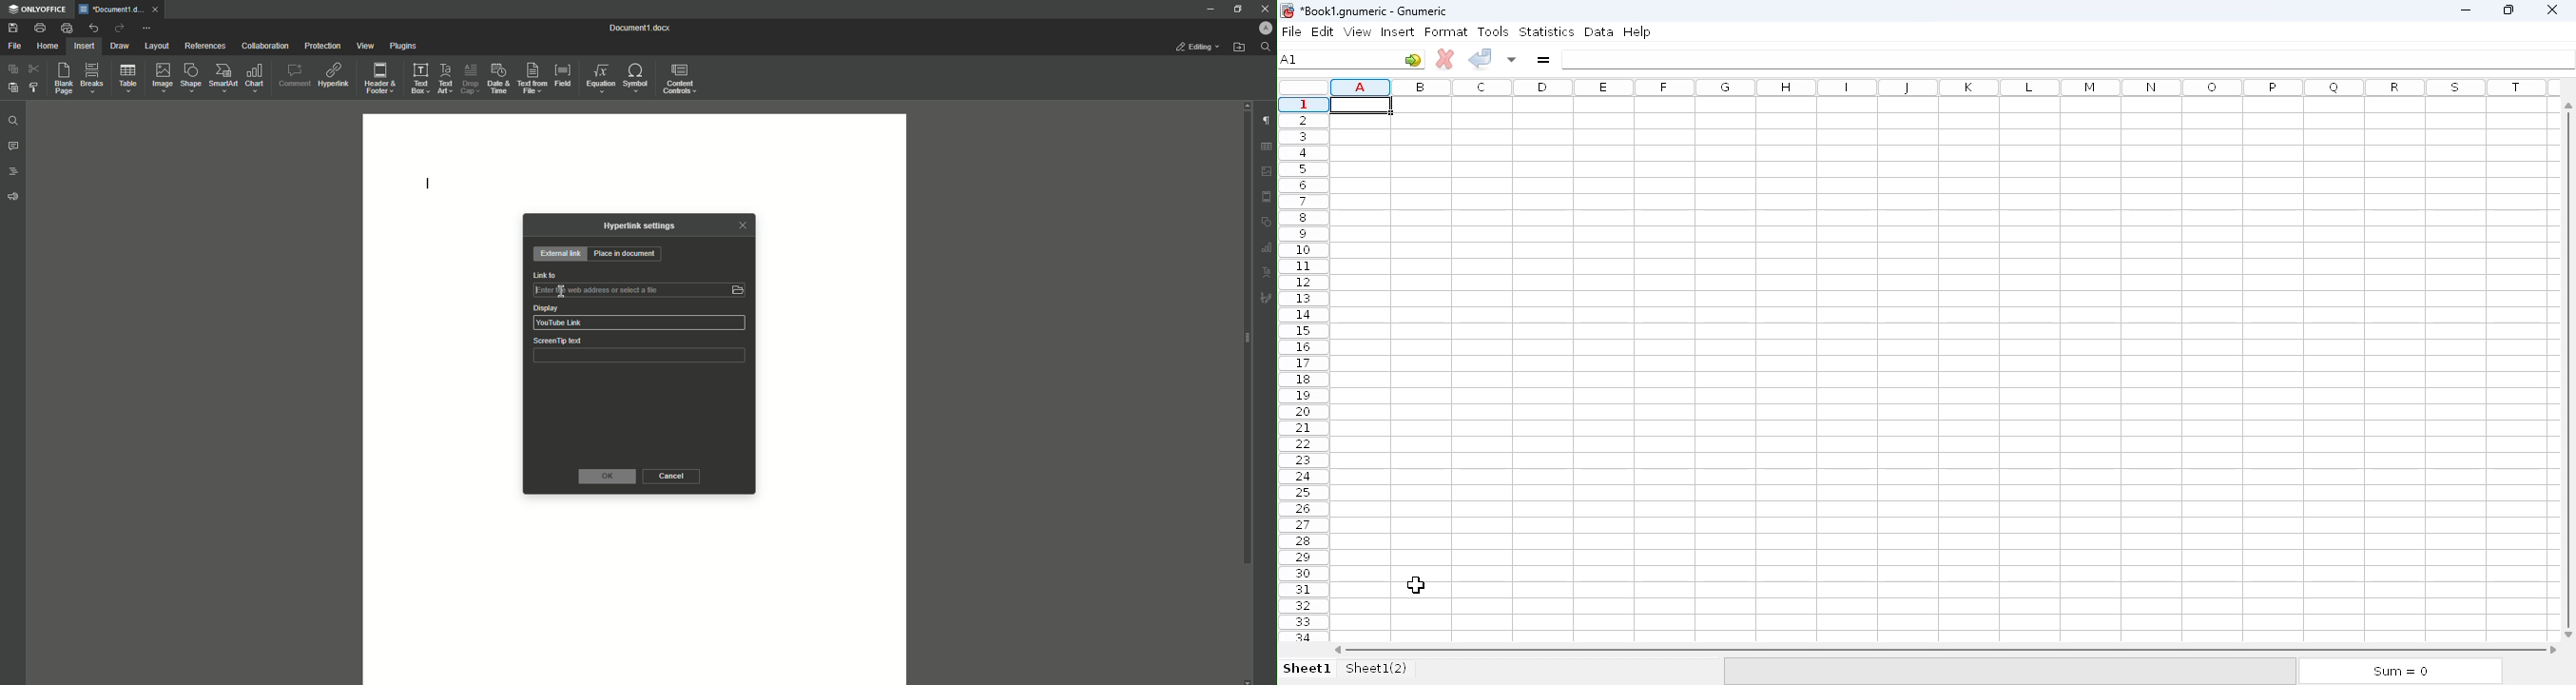  I want to click on Draw, so click(121, 45).